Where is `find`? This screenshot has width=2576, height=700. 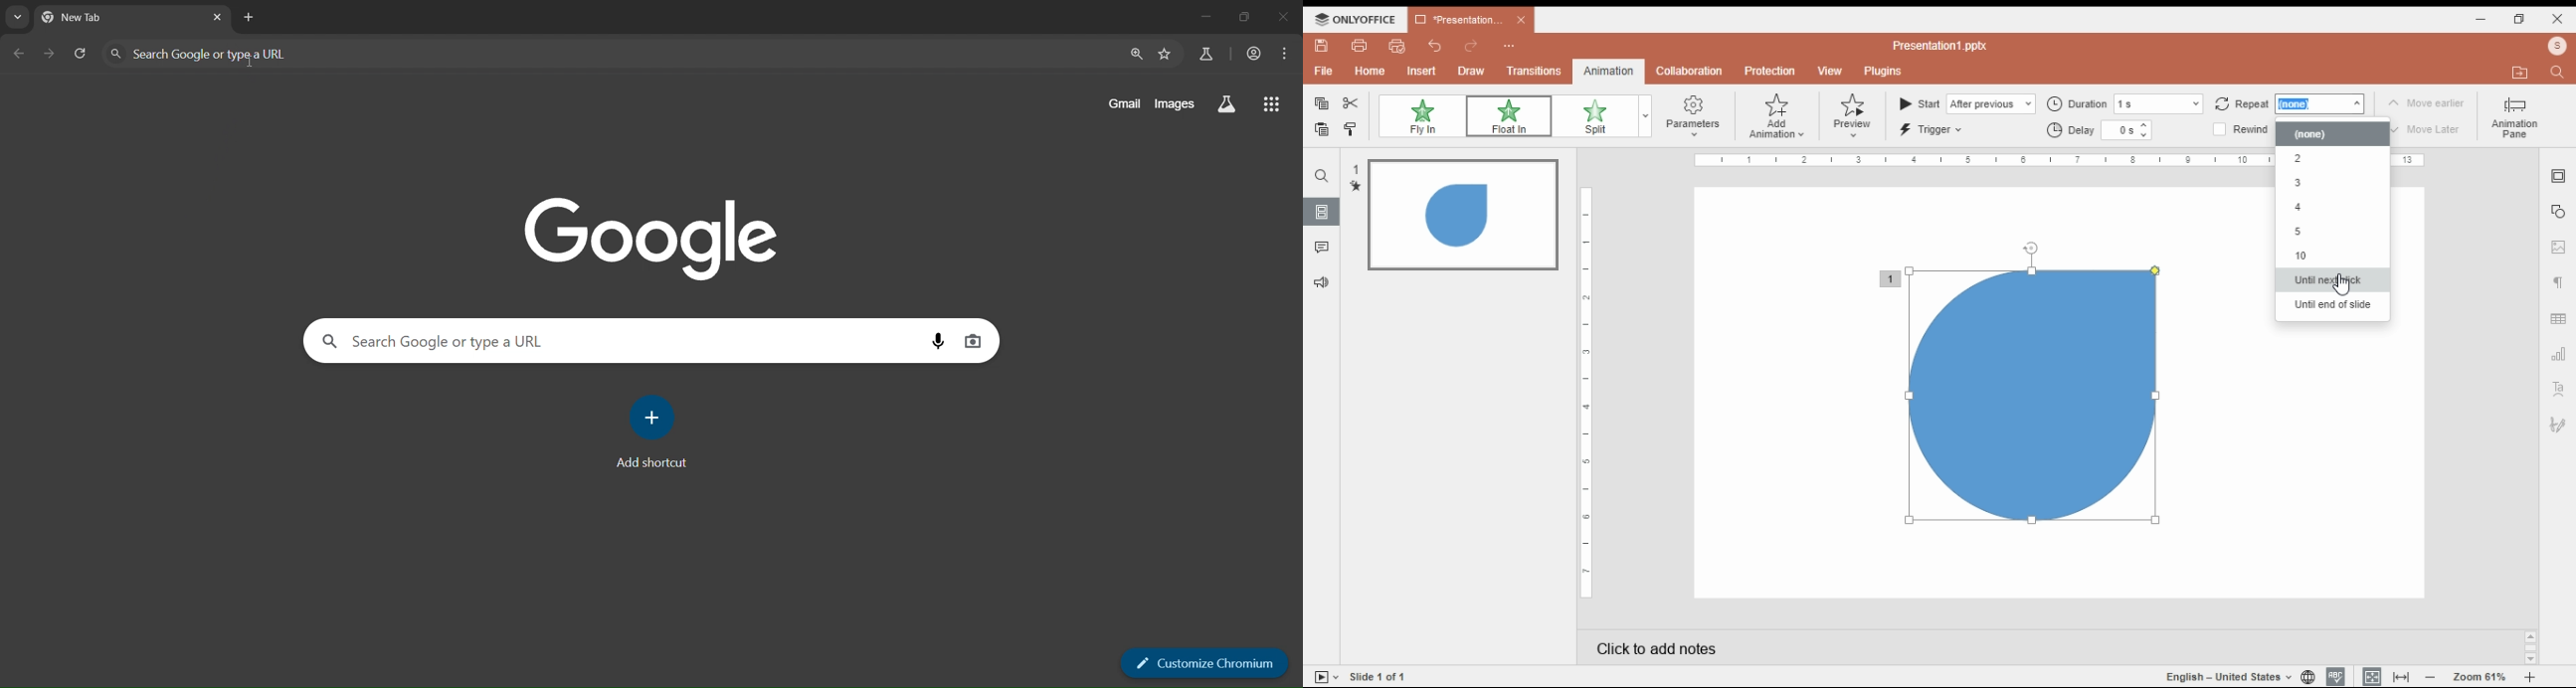
find is located at coordinates (1322, 176).